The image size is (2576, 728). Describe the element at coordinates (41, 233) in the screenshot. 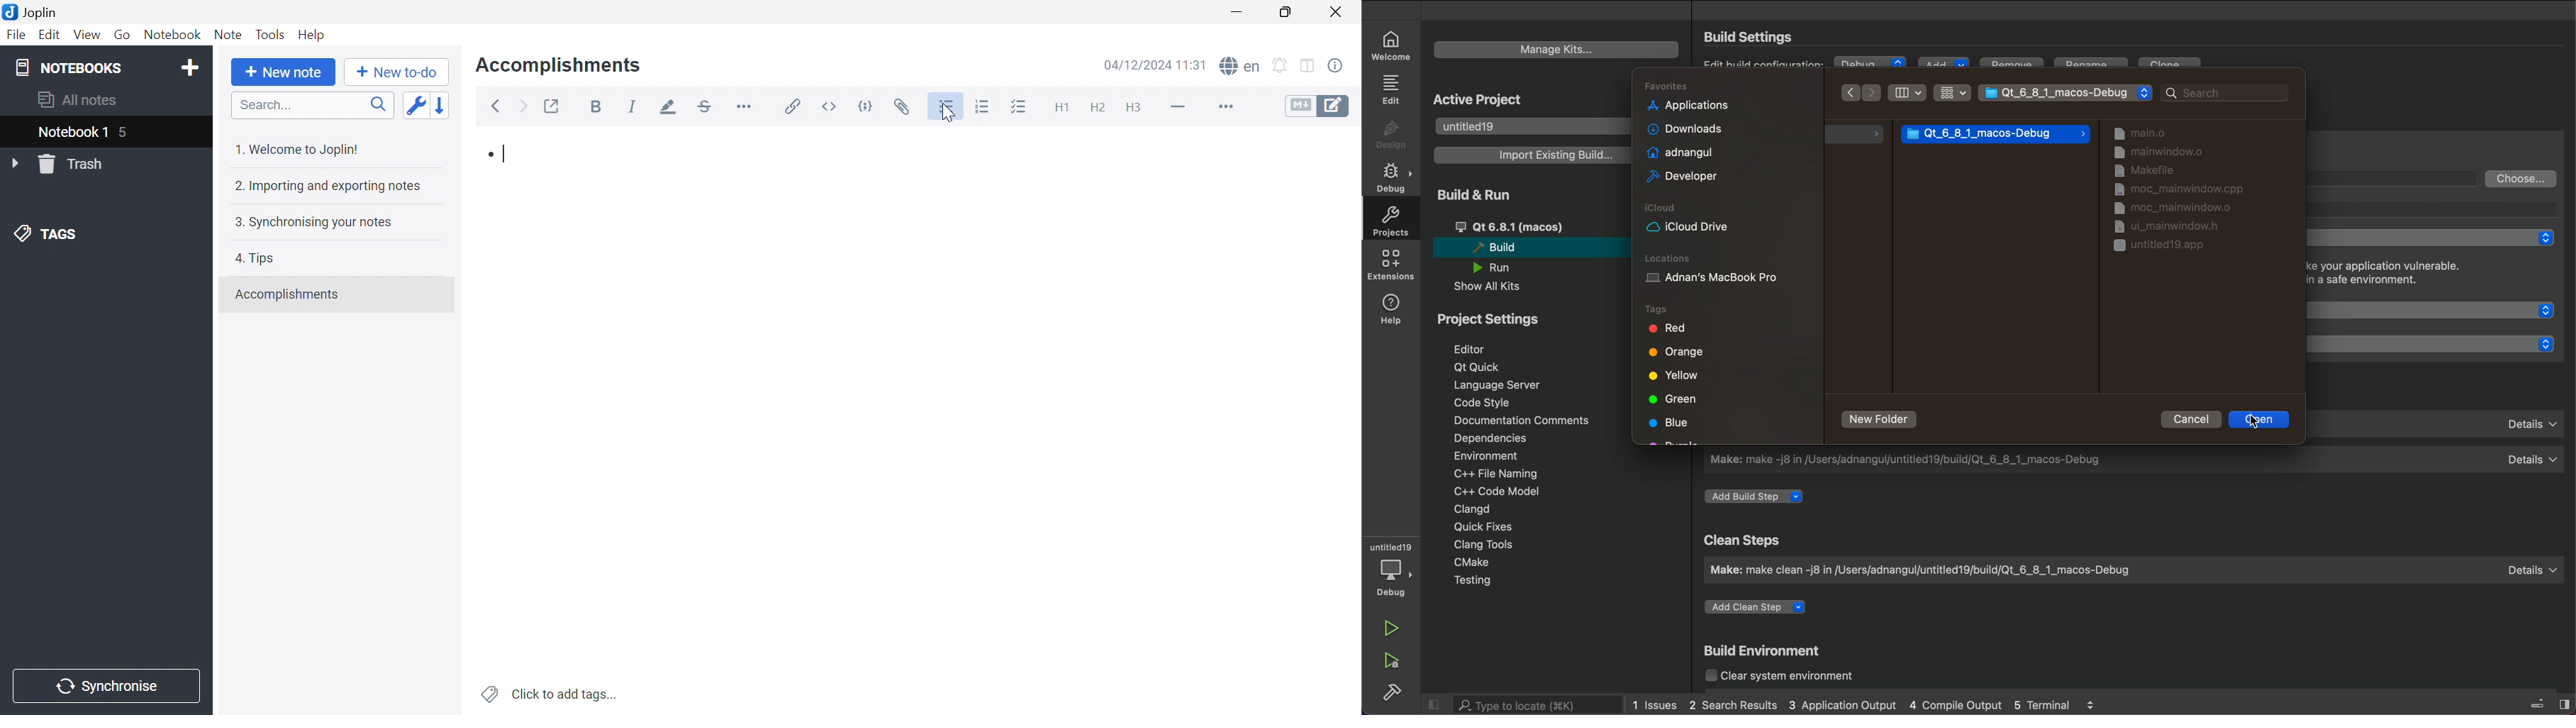

I see `TAGS` at that location.